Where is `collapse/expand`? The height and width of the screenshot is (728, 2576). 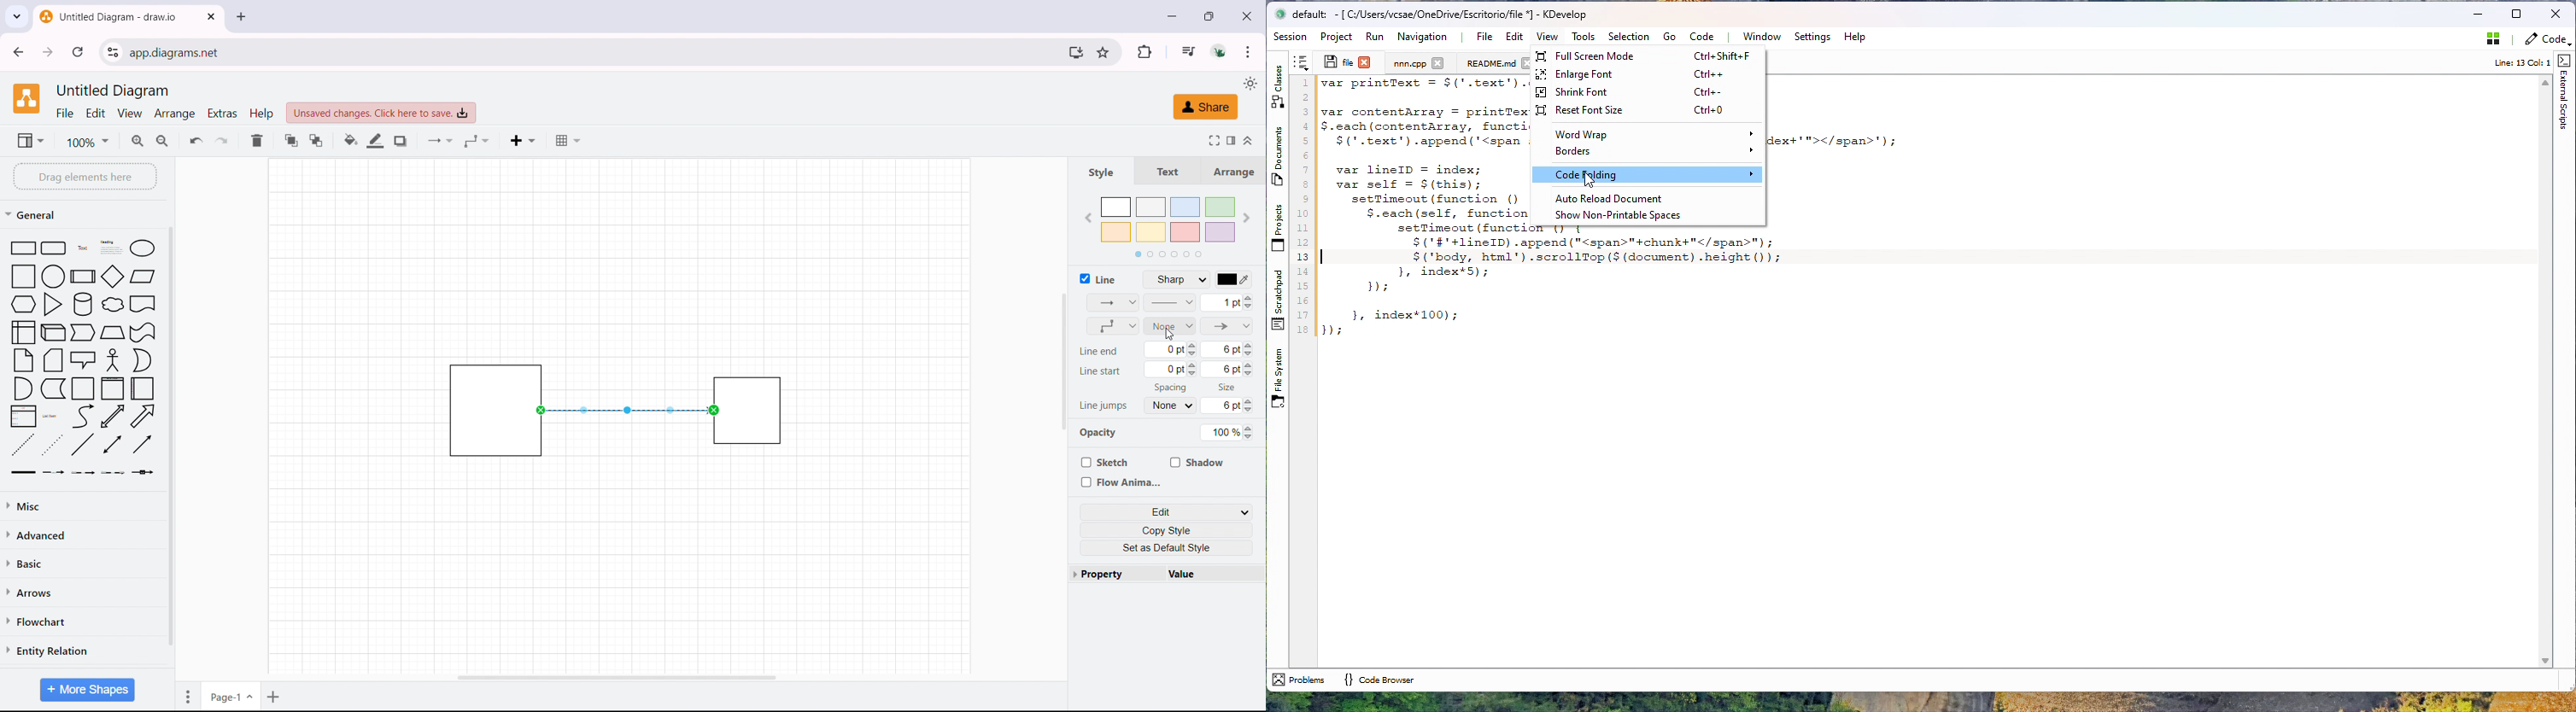 collapse/expand is located at coordinates (1251, 139).